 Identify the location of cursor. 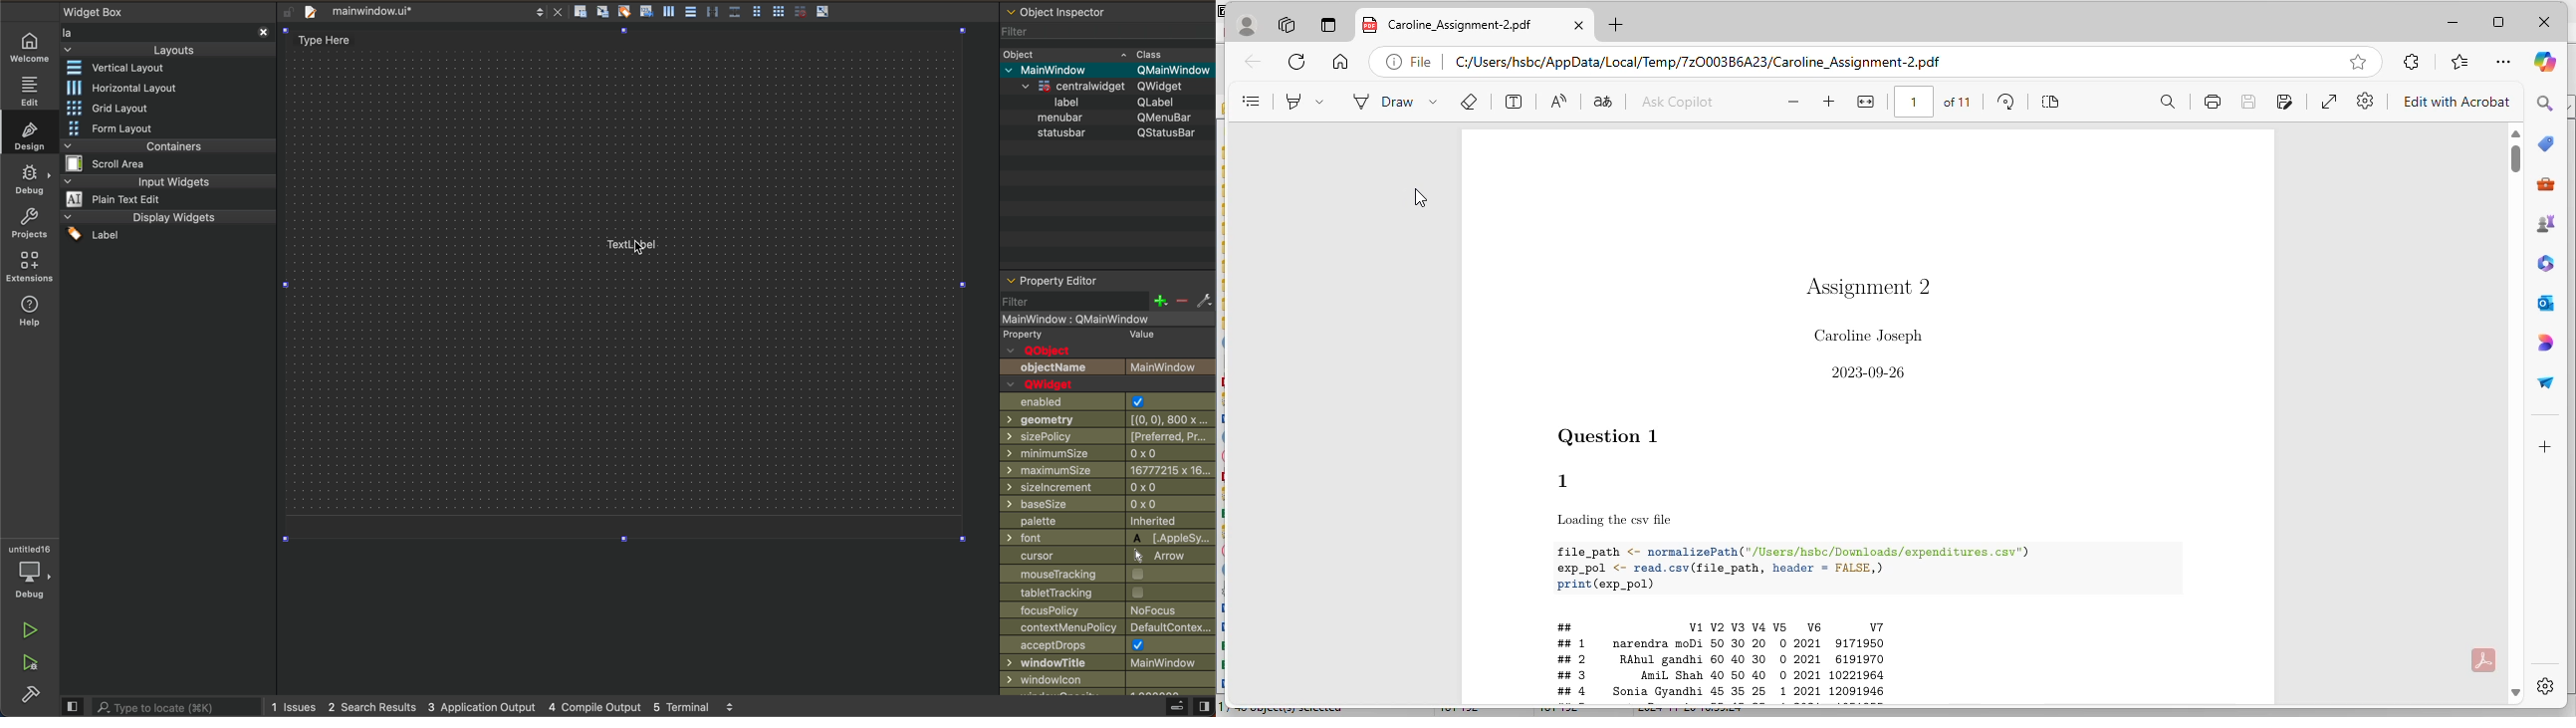
(633, 242).